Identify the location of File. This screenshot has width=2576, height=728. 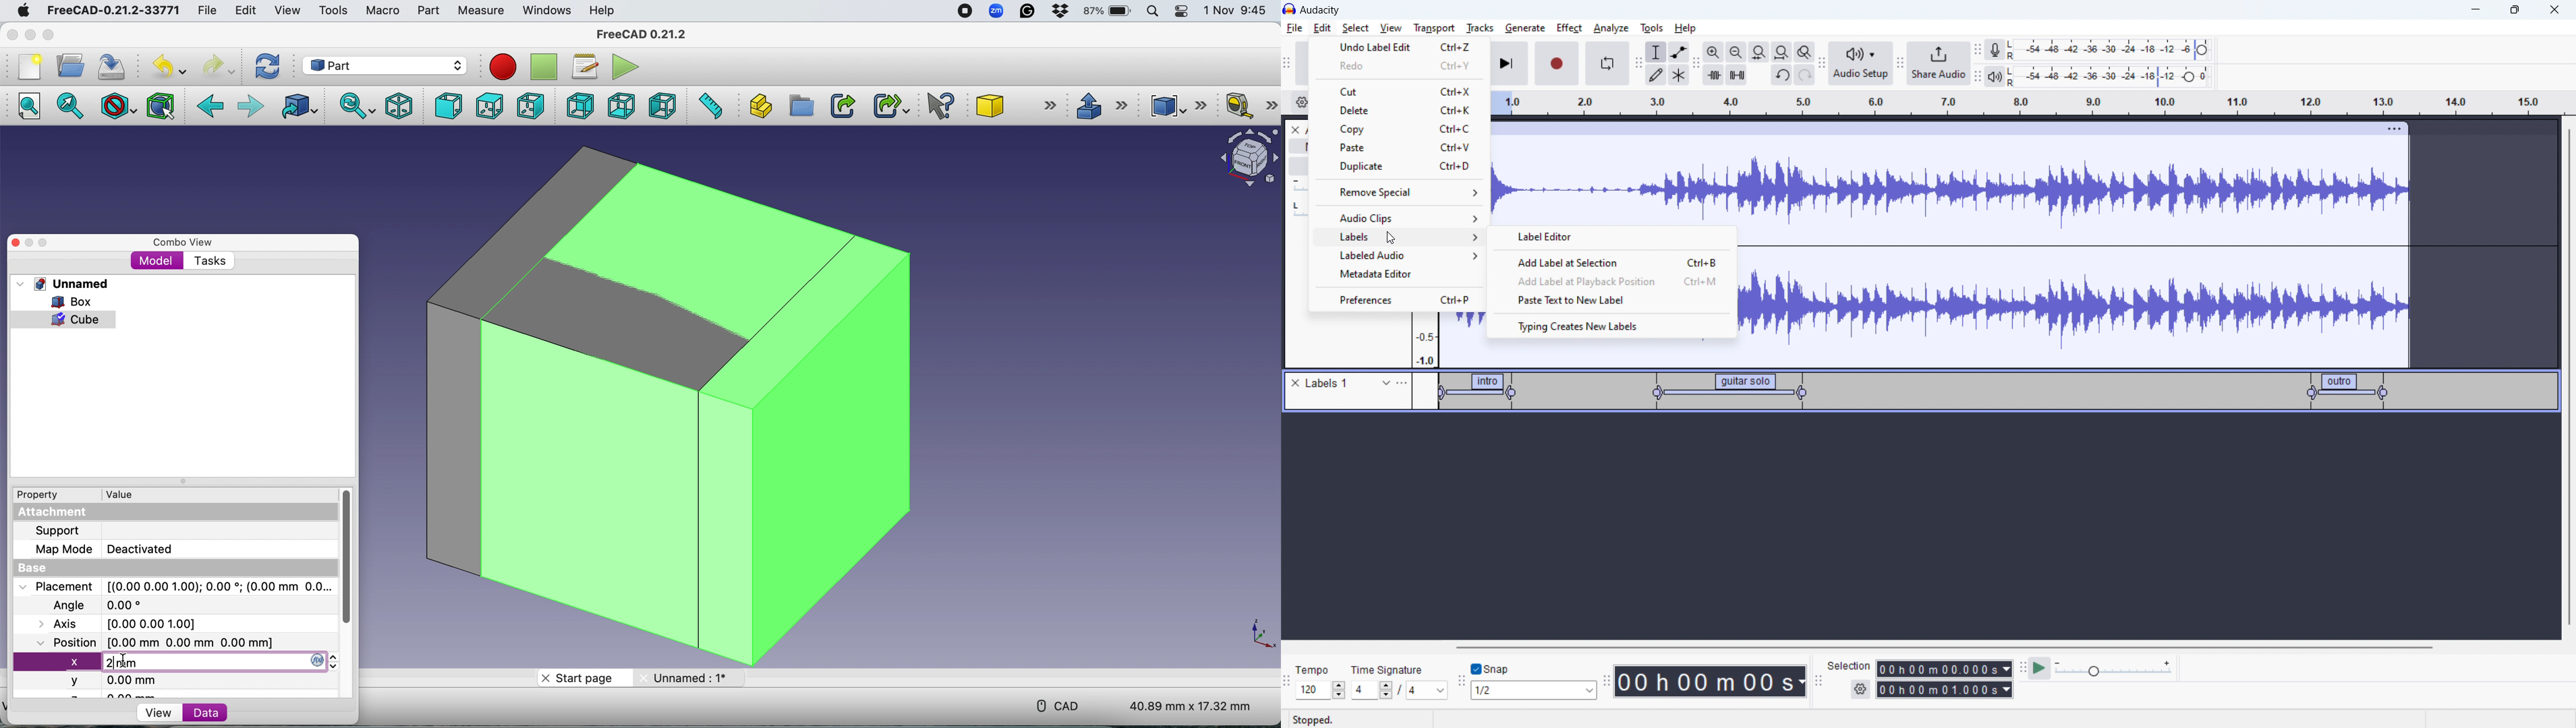
(204, 11).